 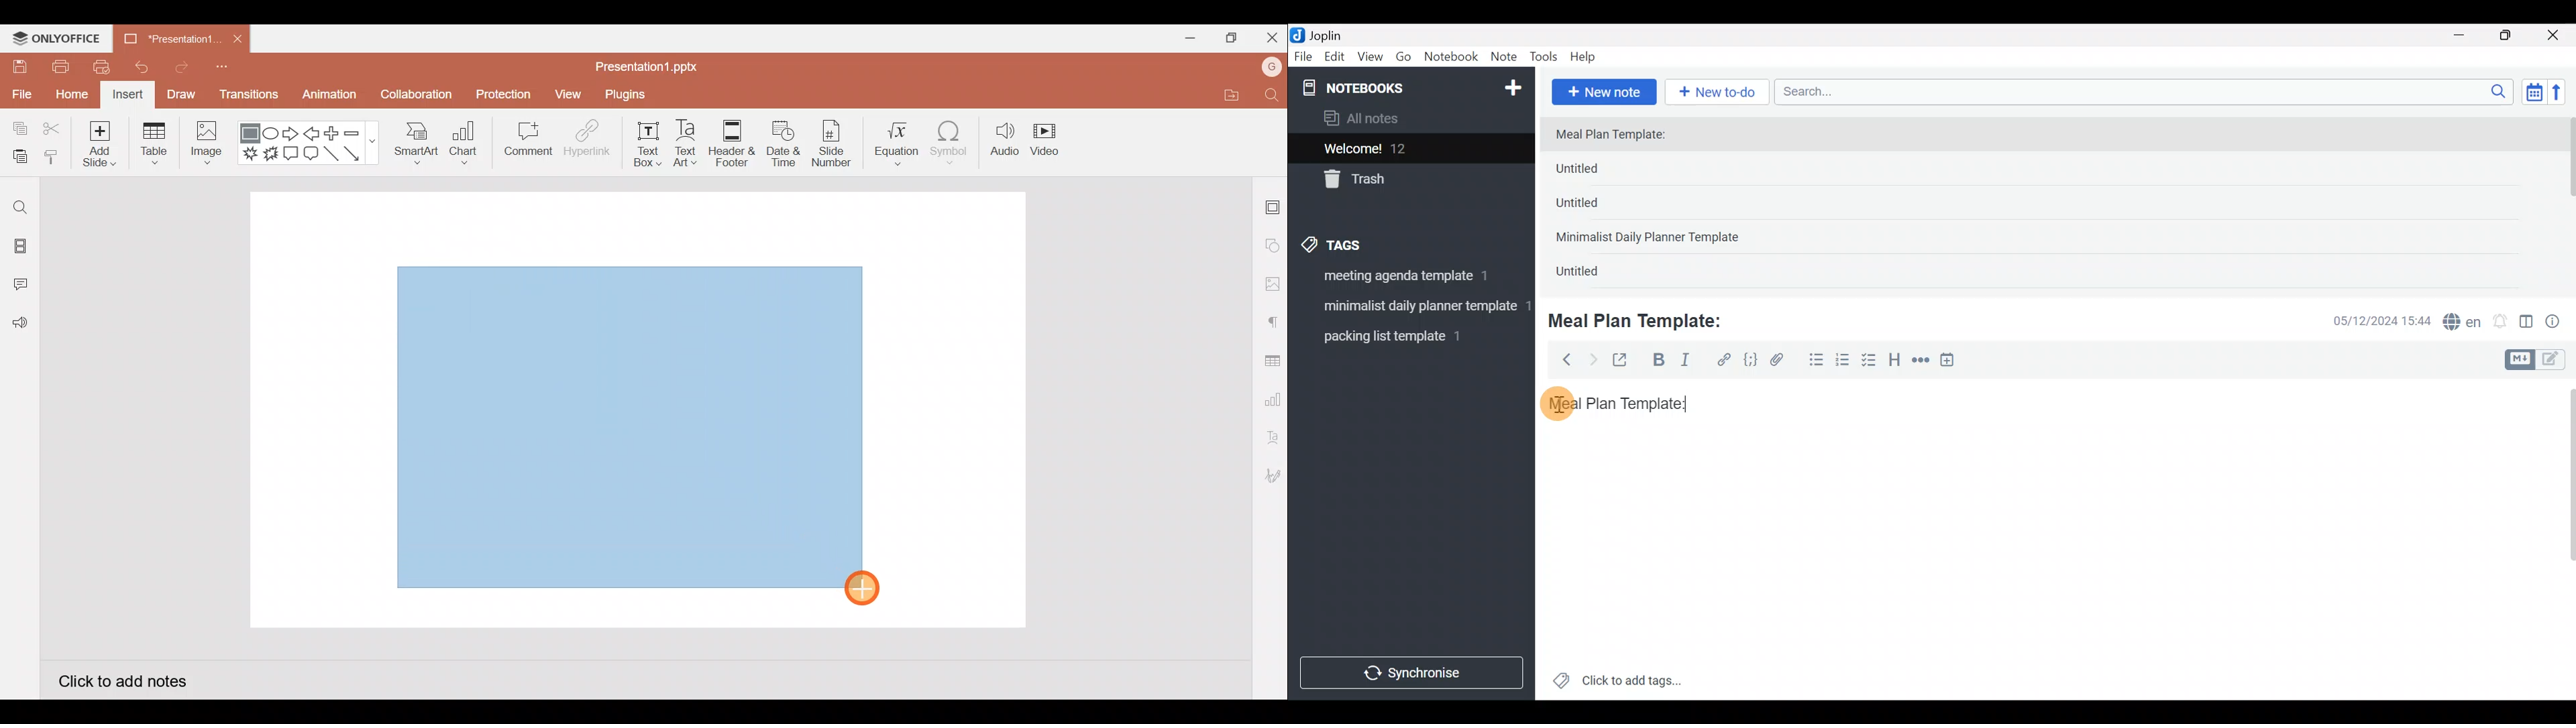 I want to click on cursor, so click(x=1562, y=410).